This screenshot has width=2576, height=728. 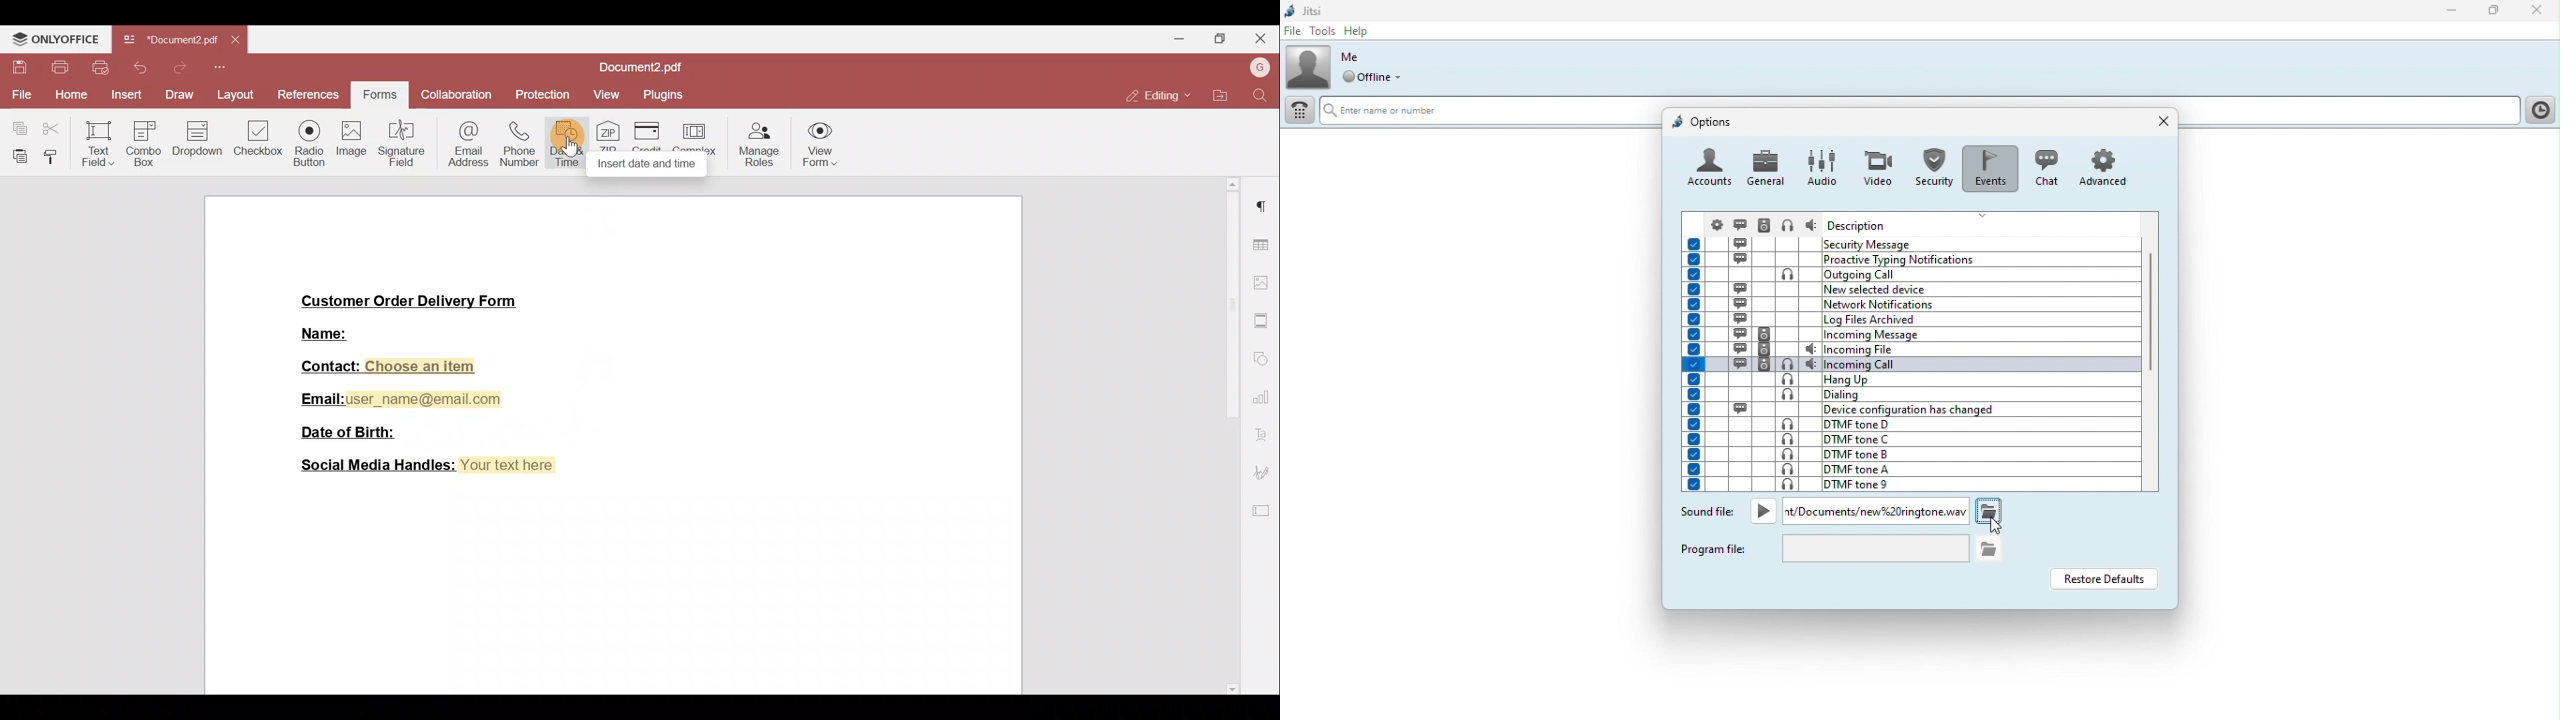 What do you see at coordinates (1265, 205) in the screenshot?
I see `Paragraph settings` at bounding box center [1265, 205].